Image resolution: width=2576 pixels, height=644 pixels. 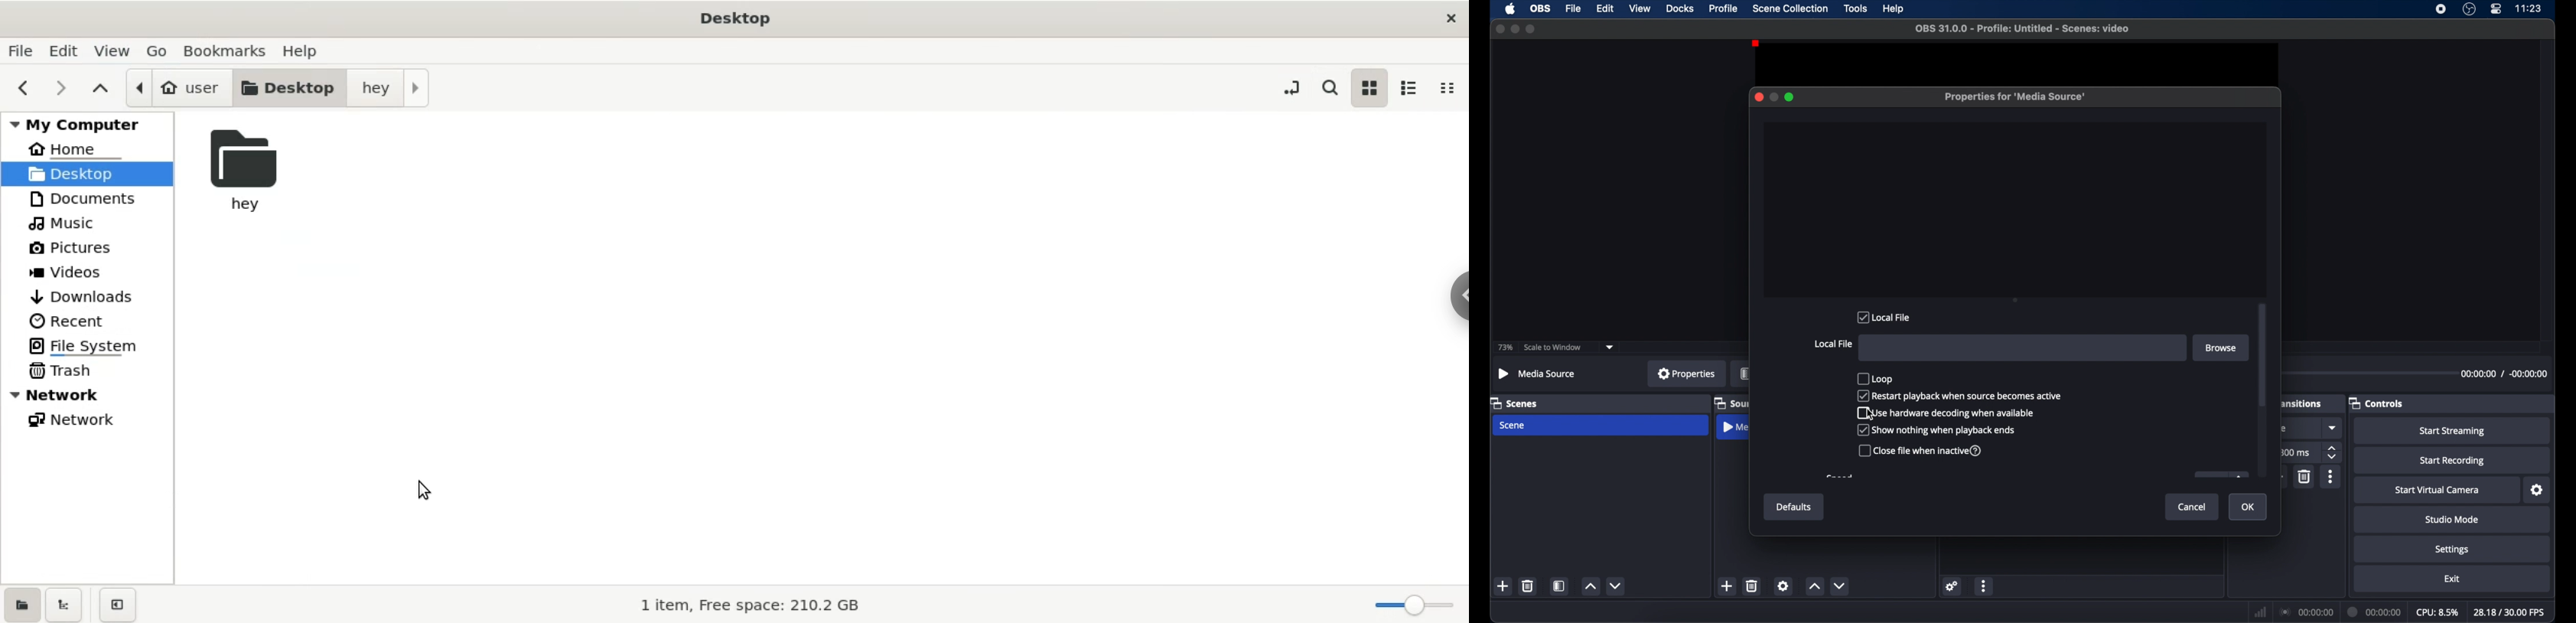 What do you see at coordinates (1745, 373) in the screenshot?
I see `filters` at bounding box center [1745, 373].